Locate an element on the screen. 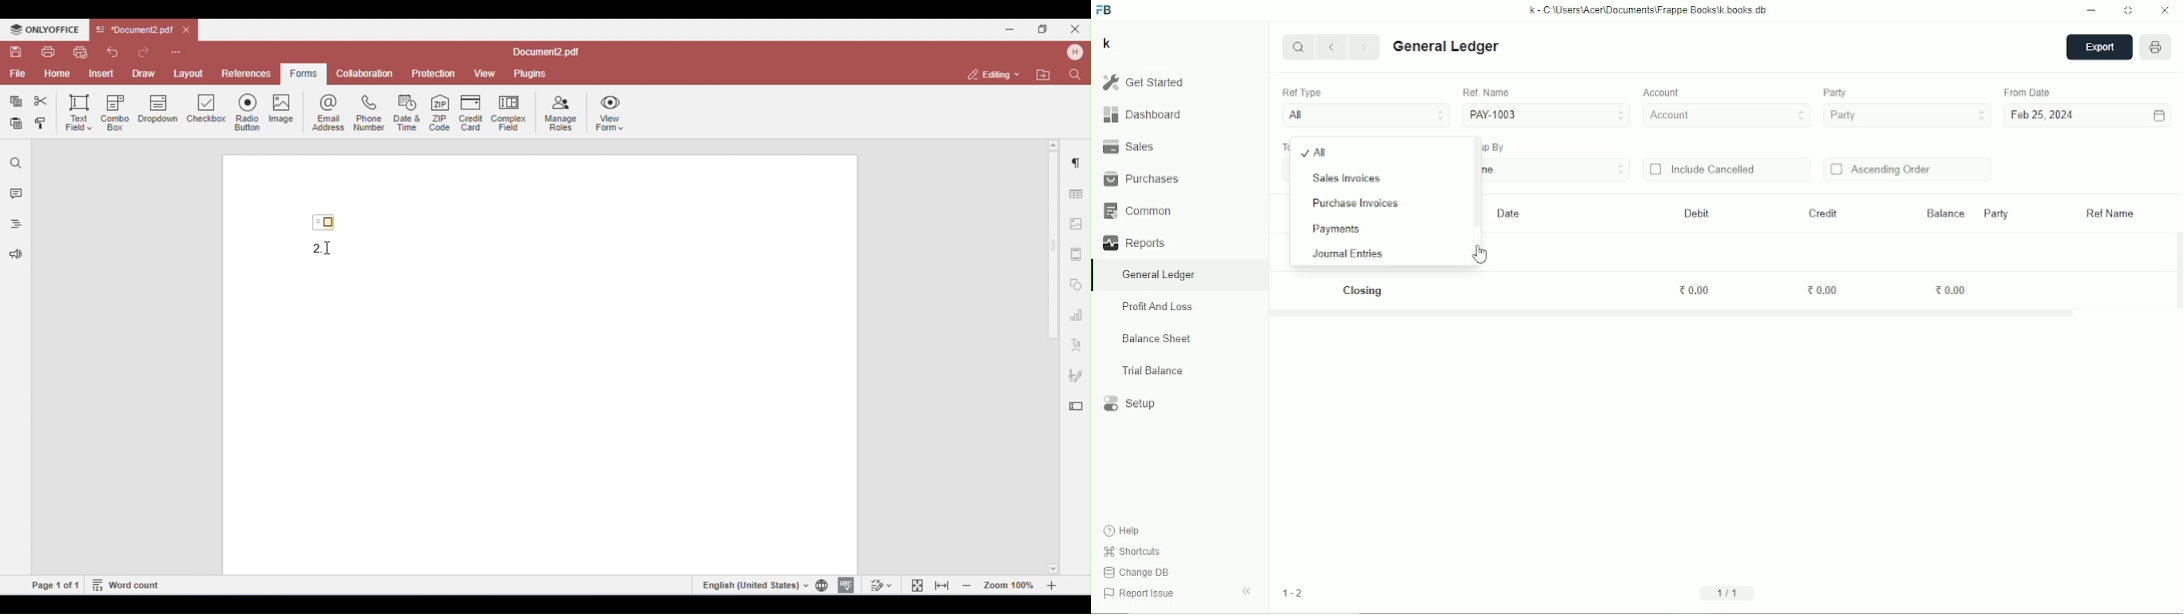 This screenshot has width=2184, height=616. Dashboard is located at coordinates (1142, 114).